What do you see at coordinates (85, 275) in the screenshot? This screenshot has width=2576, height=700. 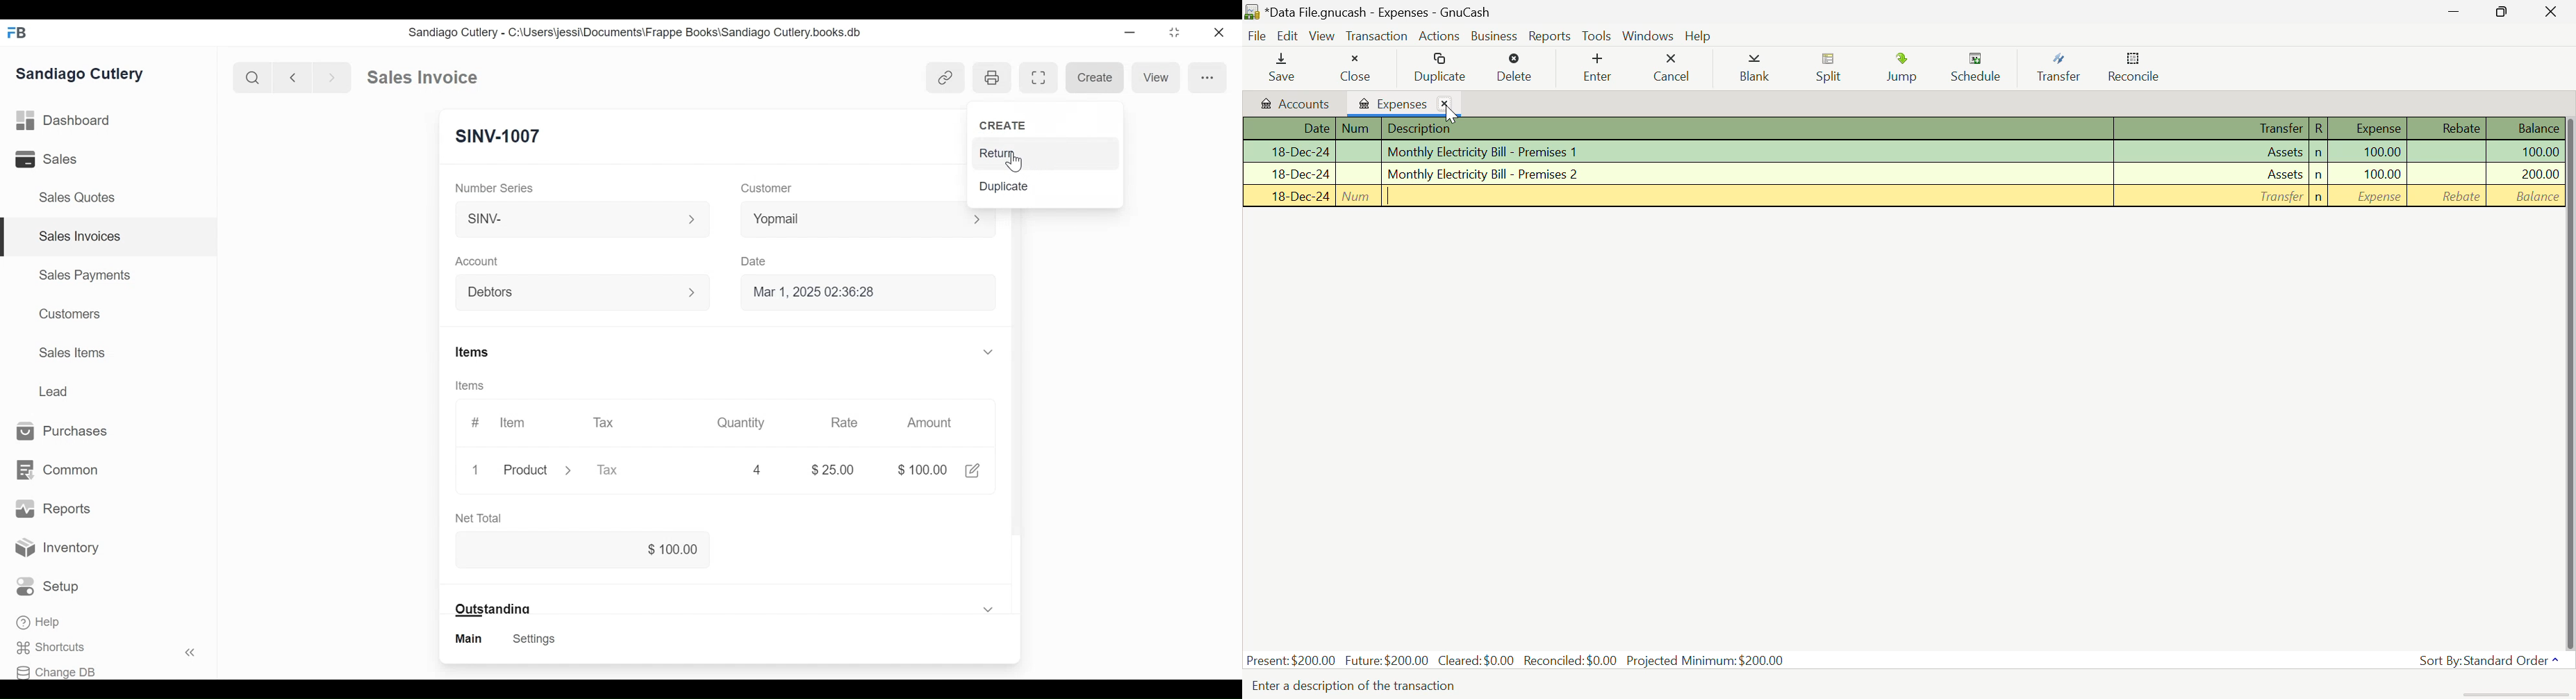 I see `Sales Payments` at bounding box center [85, 275].